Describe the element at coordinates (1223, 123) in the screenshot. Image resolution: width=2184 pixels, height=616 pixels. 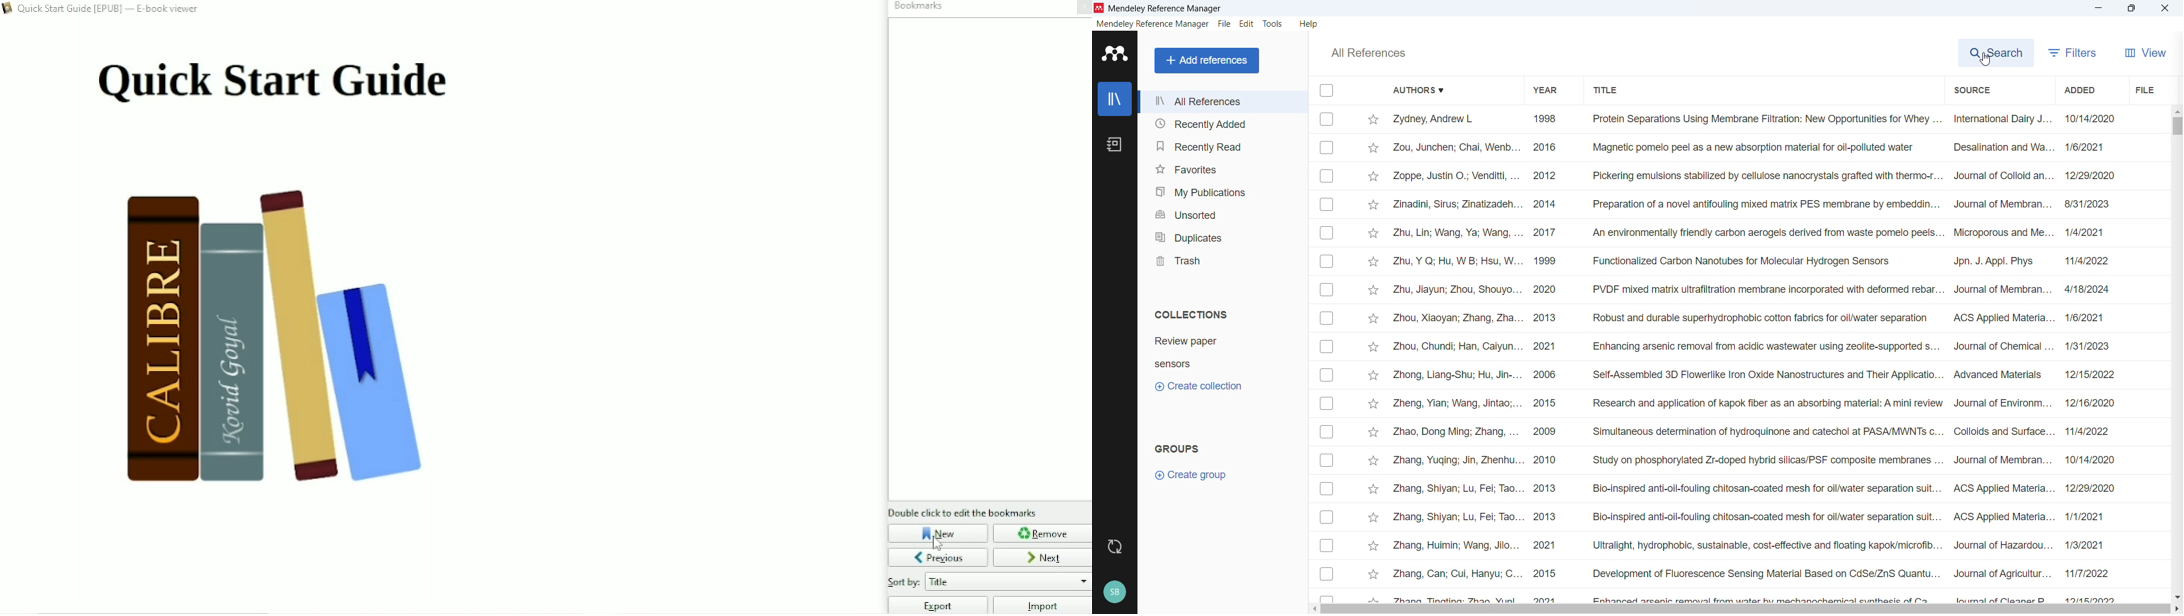
I see `Recently added ` at that location.